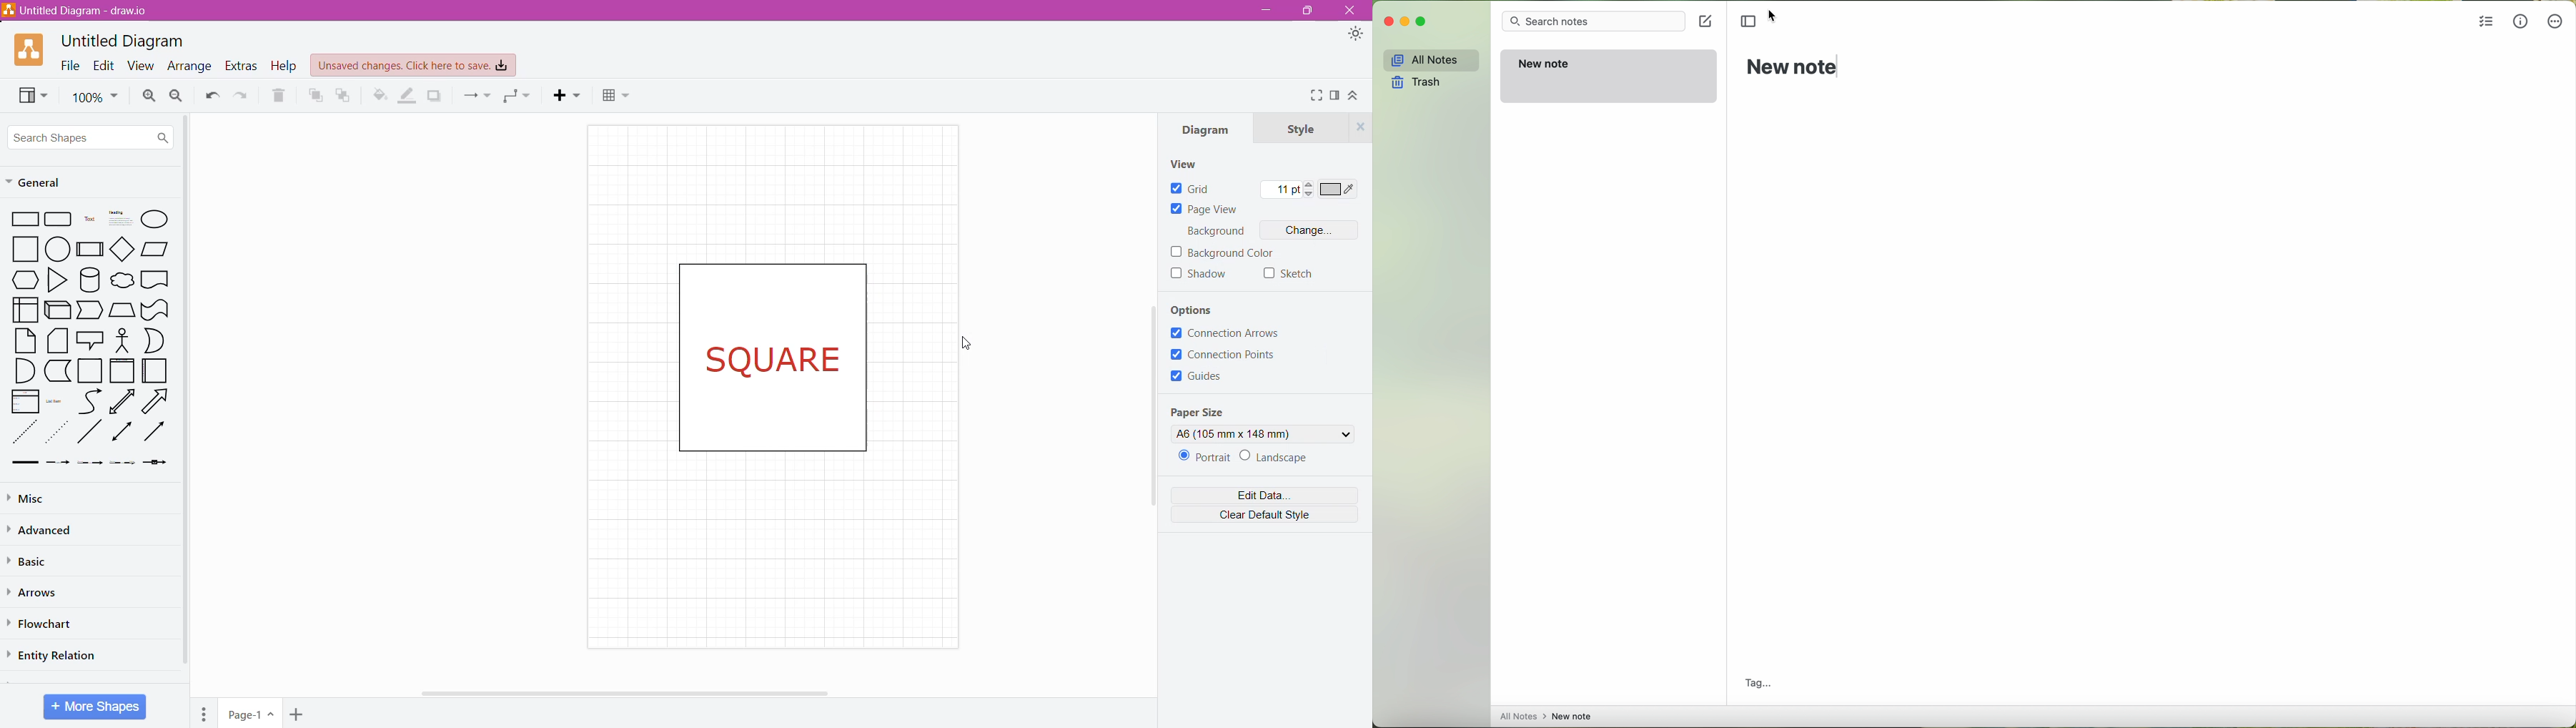 The width and height of the screenshot is (2576, 728). Describe the element at coordinates (56, 370) in the screenshot. I see `L-Shaped Rectangle` at that location.